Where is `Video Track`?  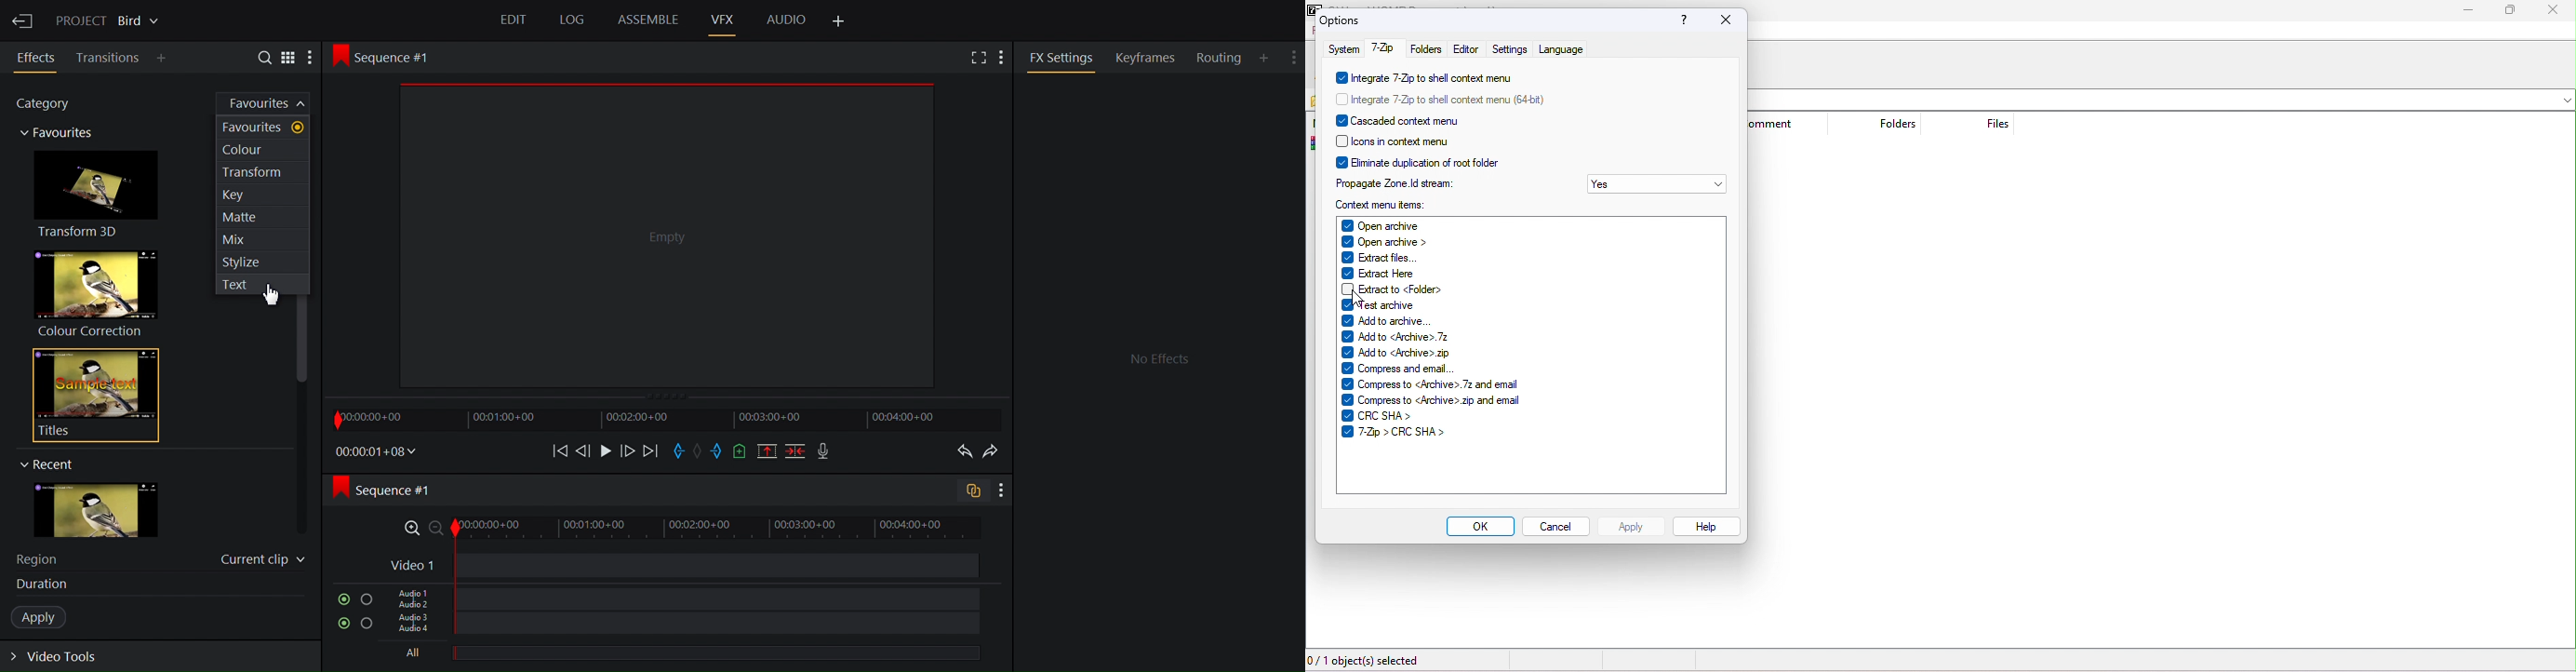
Video Track is located at coordinates (678, 567).